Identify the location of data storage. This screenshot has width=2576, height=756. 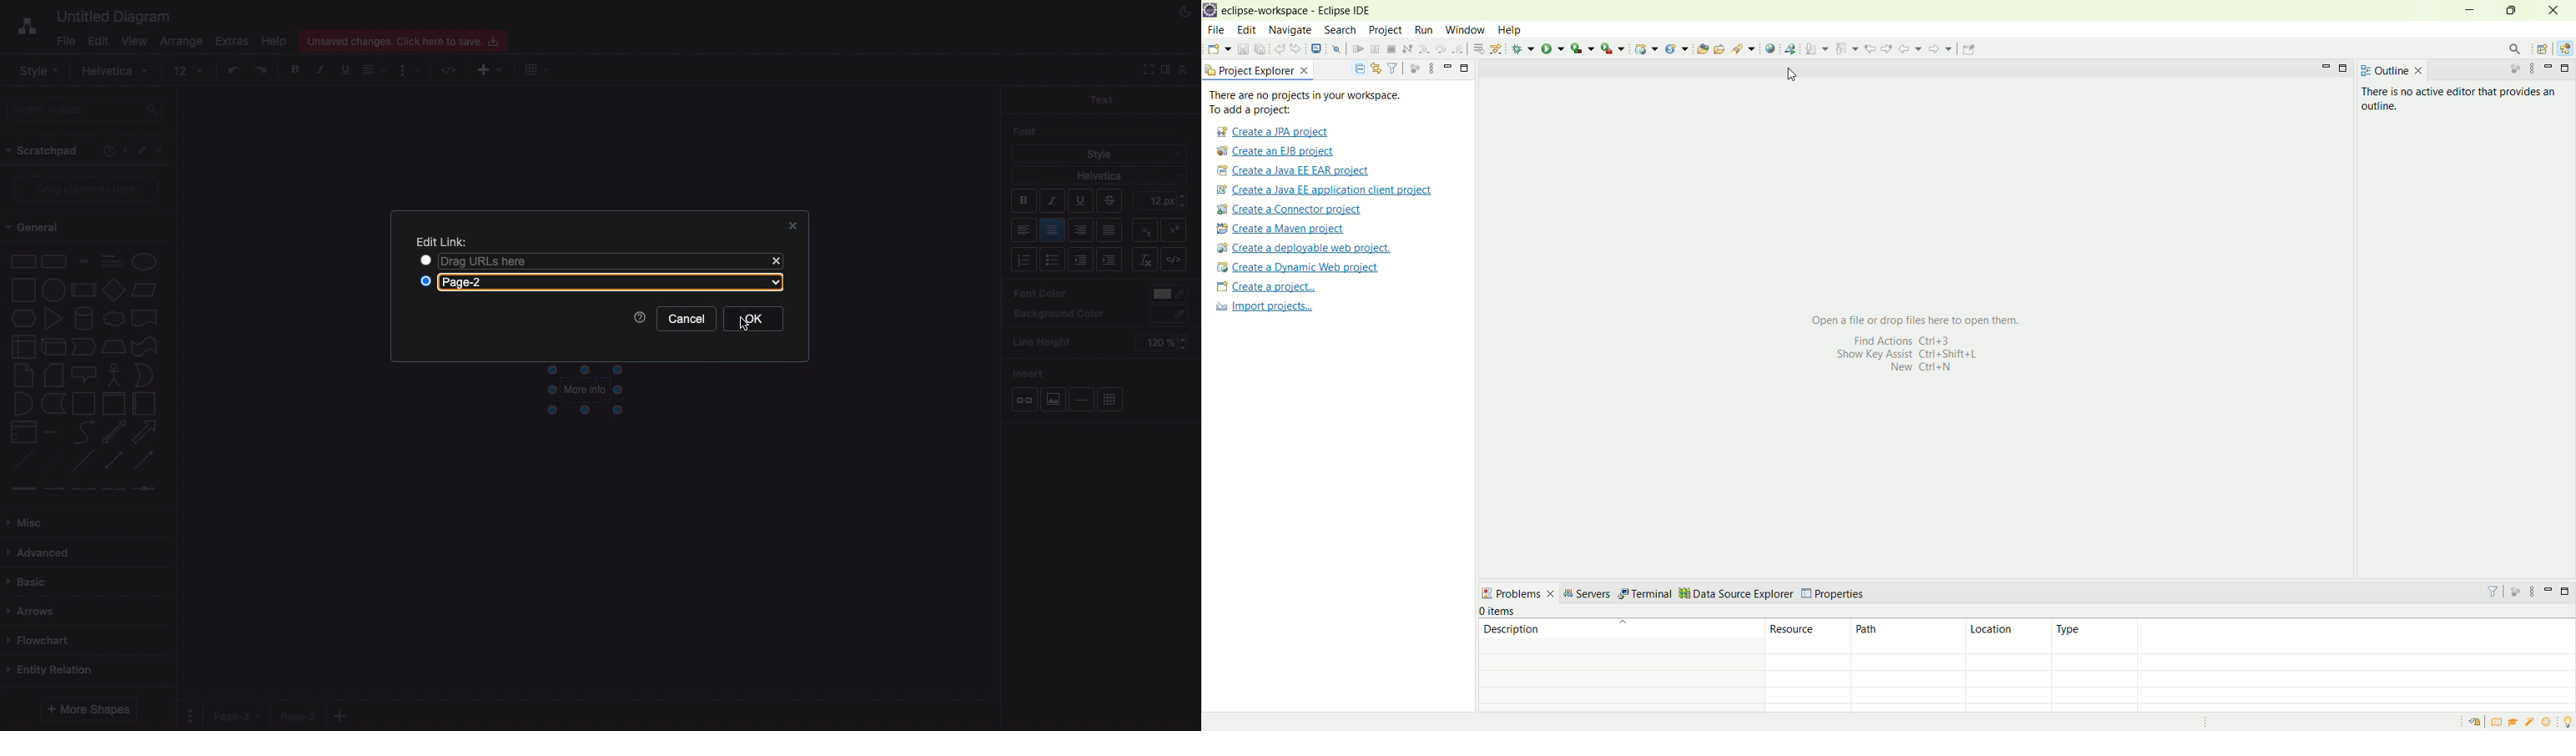
(54, 404).